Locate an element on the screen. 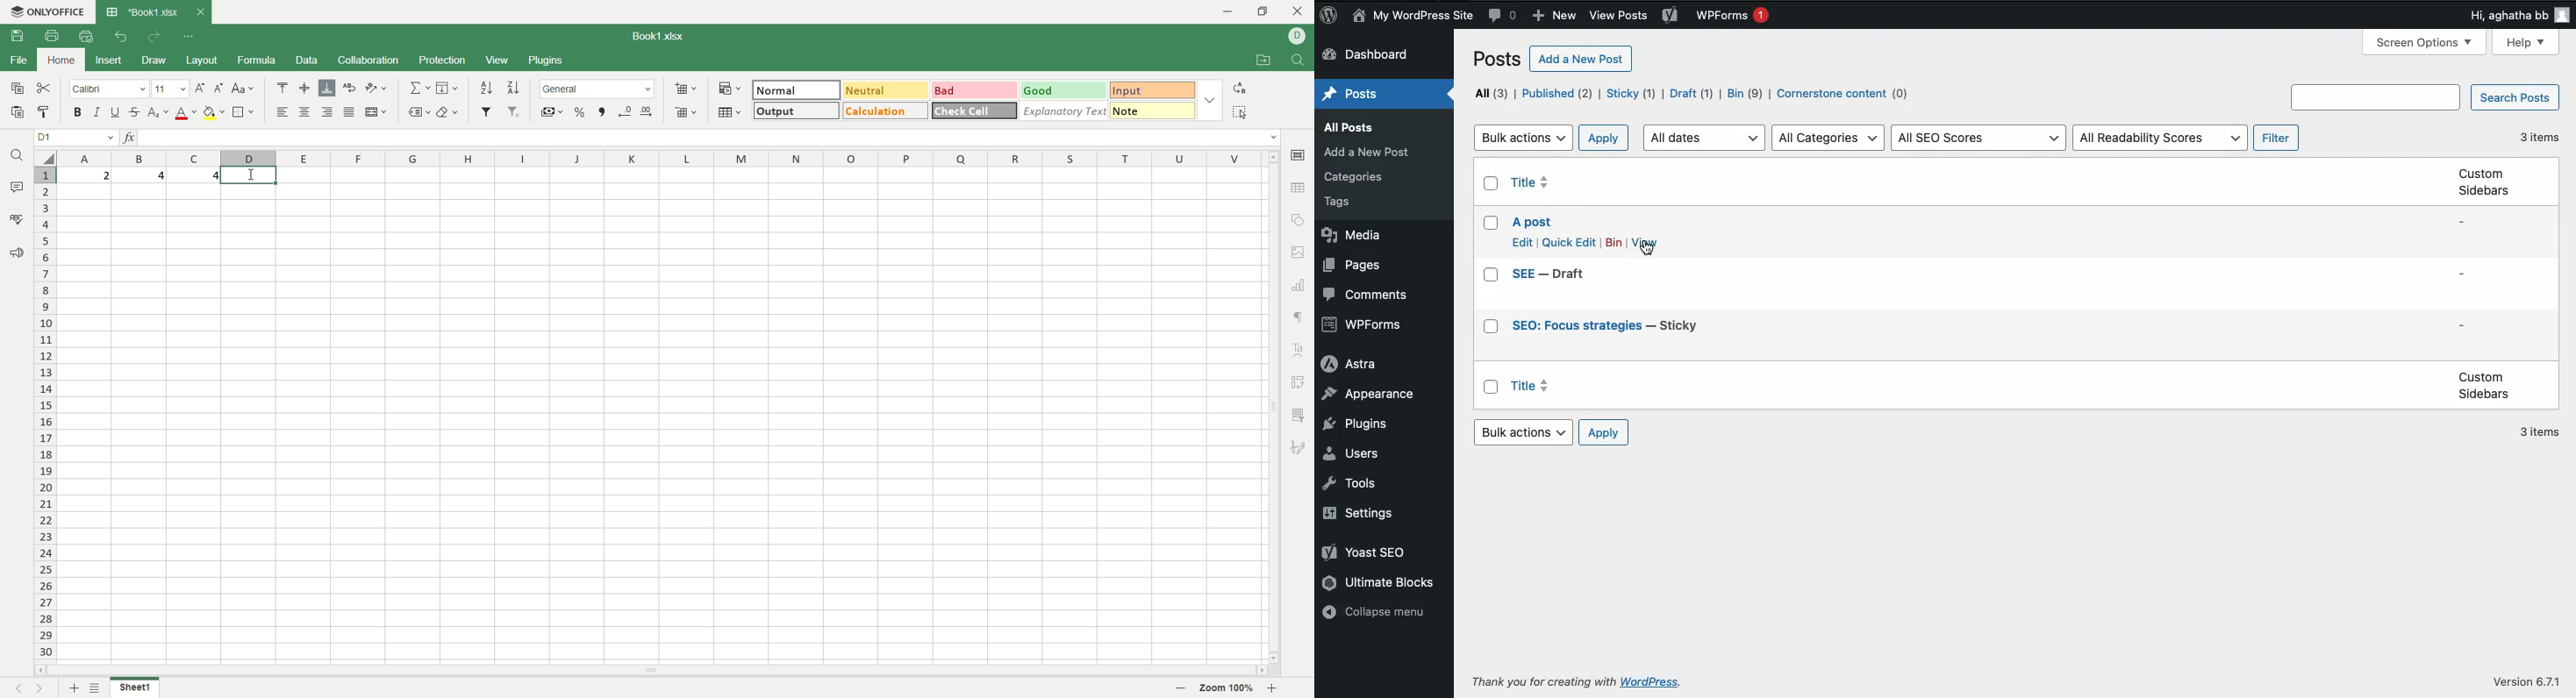 The width and height of the screenshot is (2576, 700). All readability scores is located at coordinates (2158, 139).